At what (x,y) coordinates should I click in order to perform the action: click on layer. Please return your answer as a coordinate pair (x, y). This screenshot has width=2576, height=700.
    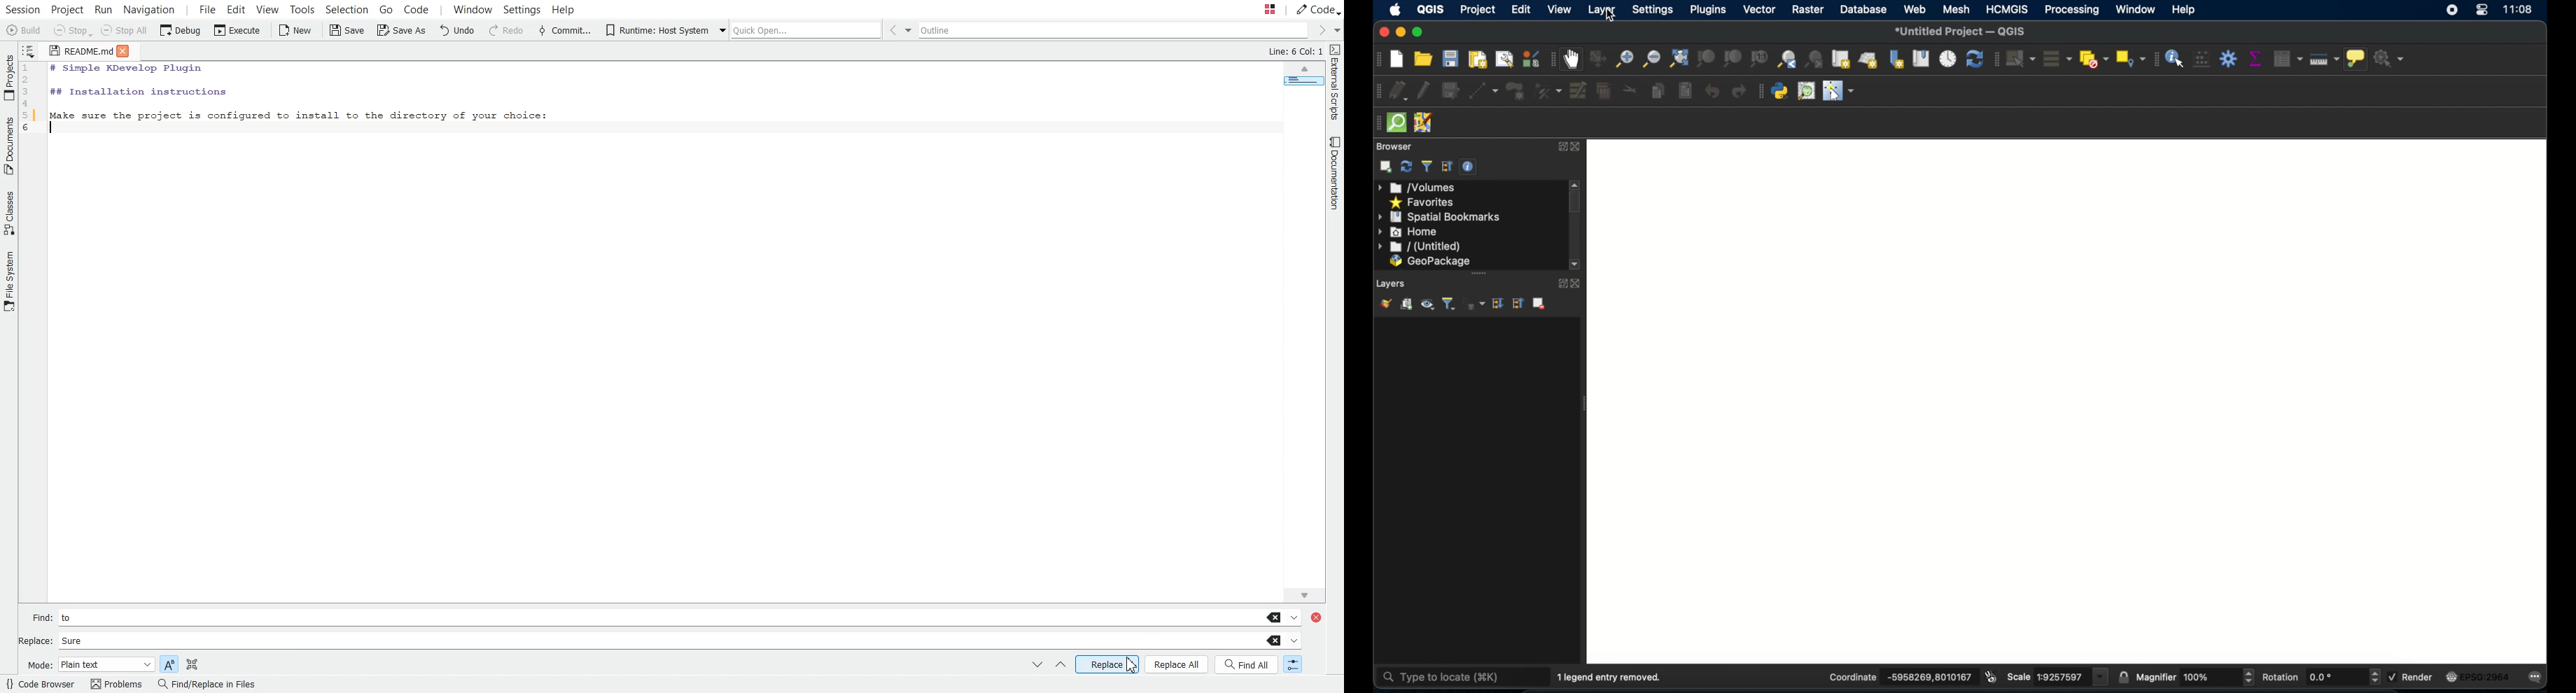
    Looking at the image, I should click on (1603, 12).